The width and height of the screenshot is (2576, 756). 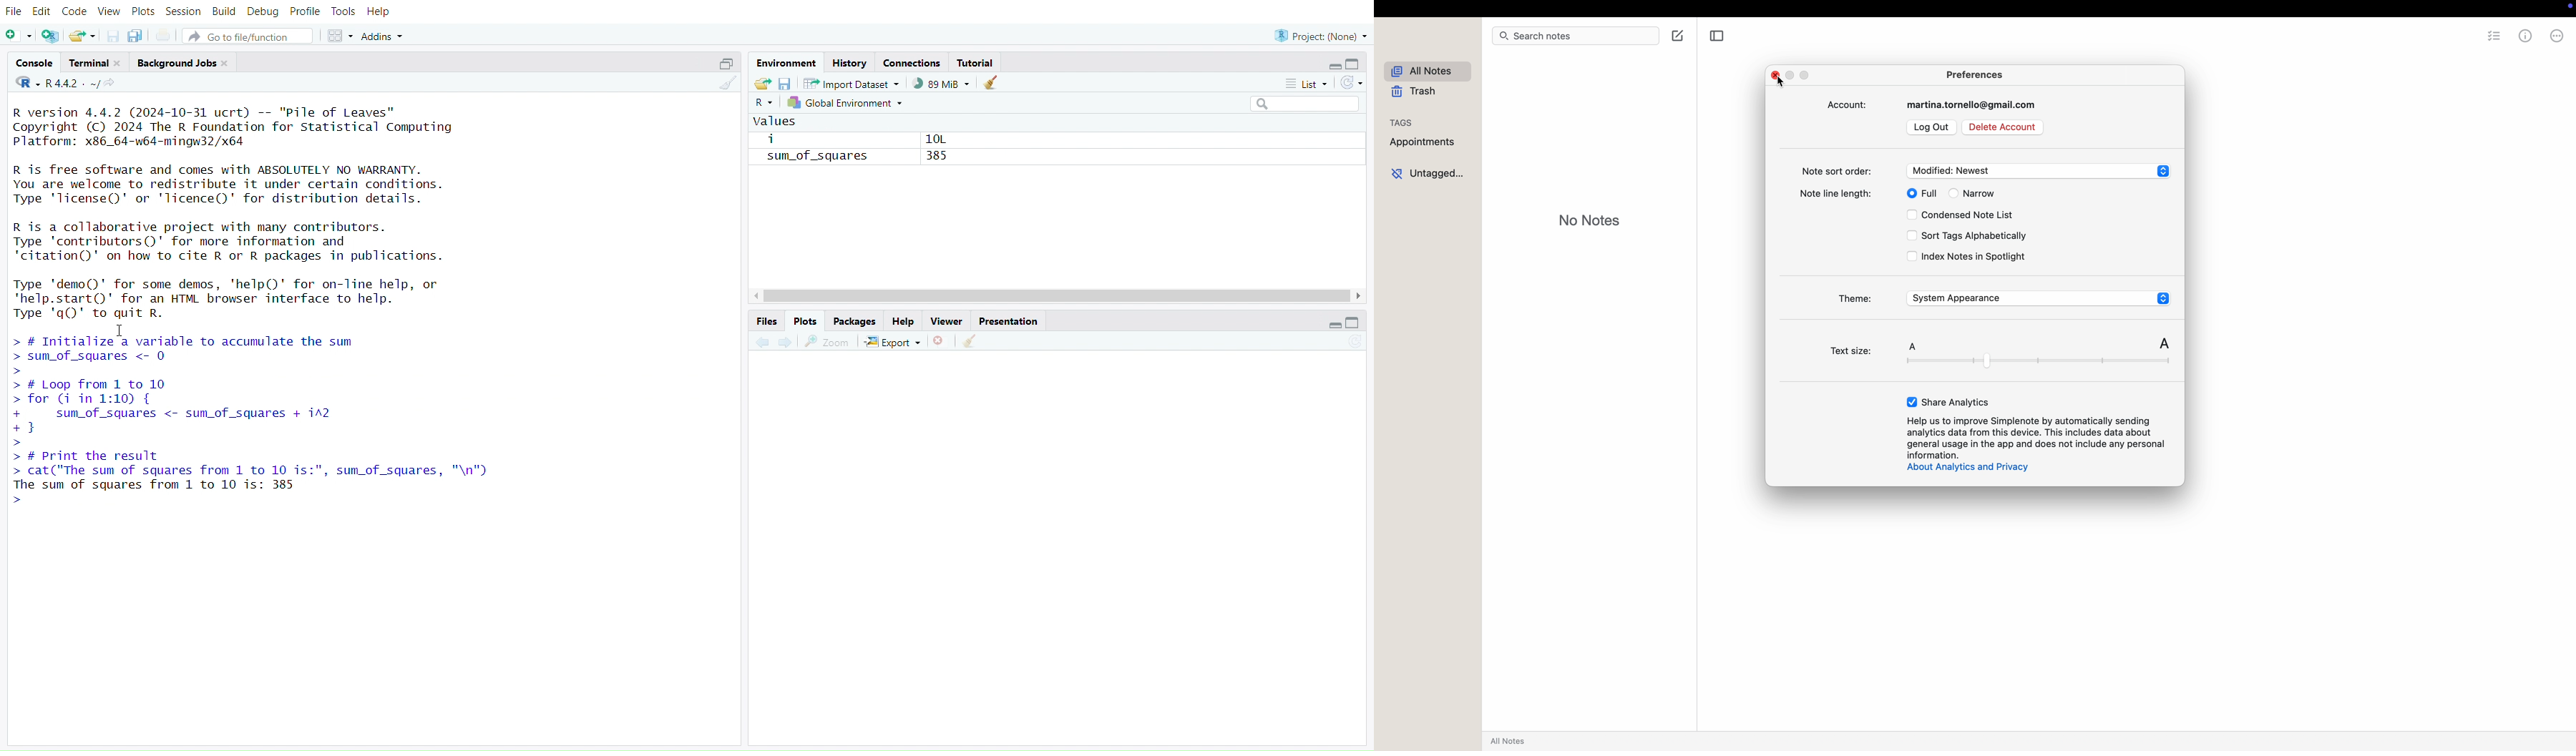 What do you see at coordinates (260, 471) in the screenshot?
I see `cat( The sum oT squares Trom 1 to 10 1s:”, sum_oT_squares, "\n")` at bounding box center [260, 471].